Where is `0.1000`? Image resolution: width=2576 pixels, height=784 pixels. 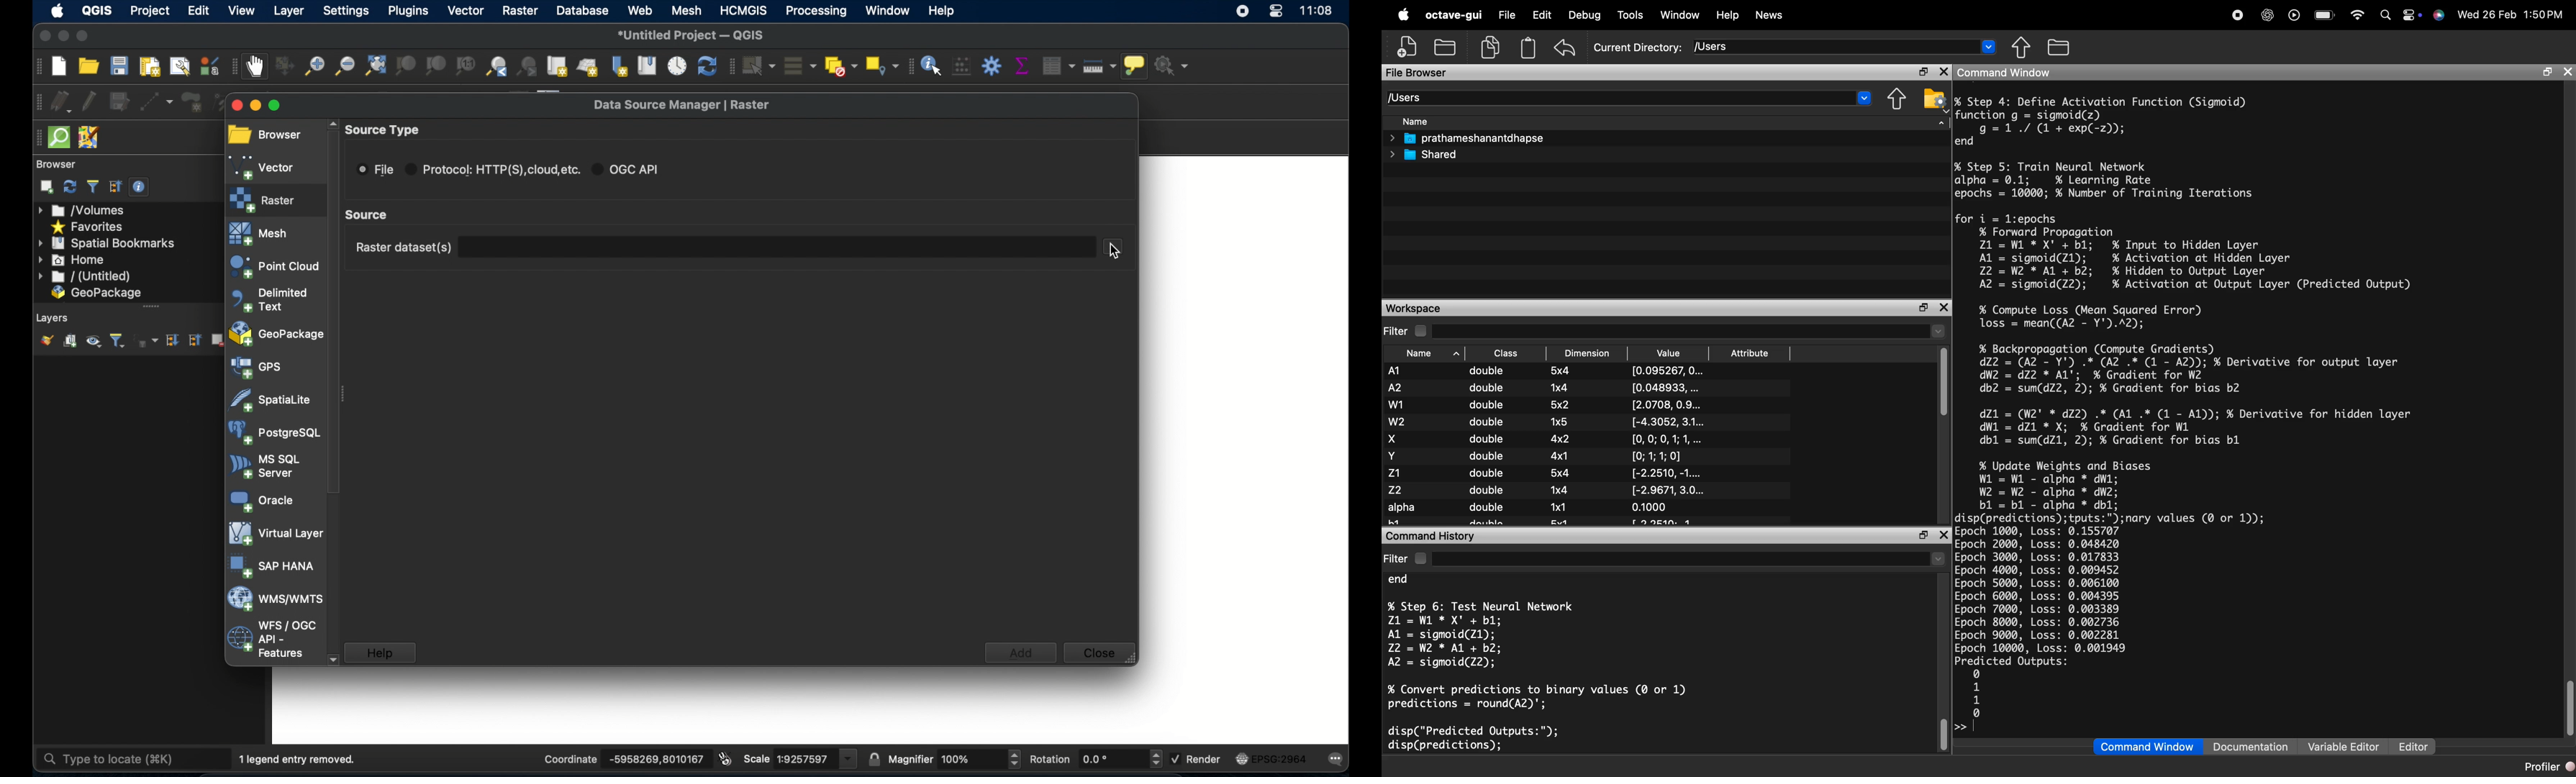
0.1000 is located at coordinates (1651, 507).